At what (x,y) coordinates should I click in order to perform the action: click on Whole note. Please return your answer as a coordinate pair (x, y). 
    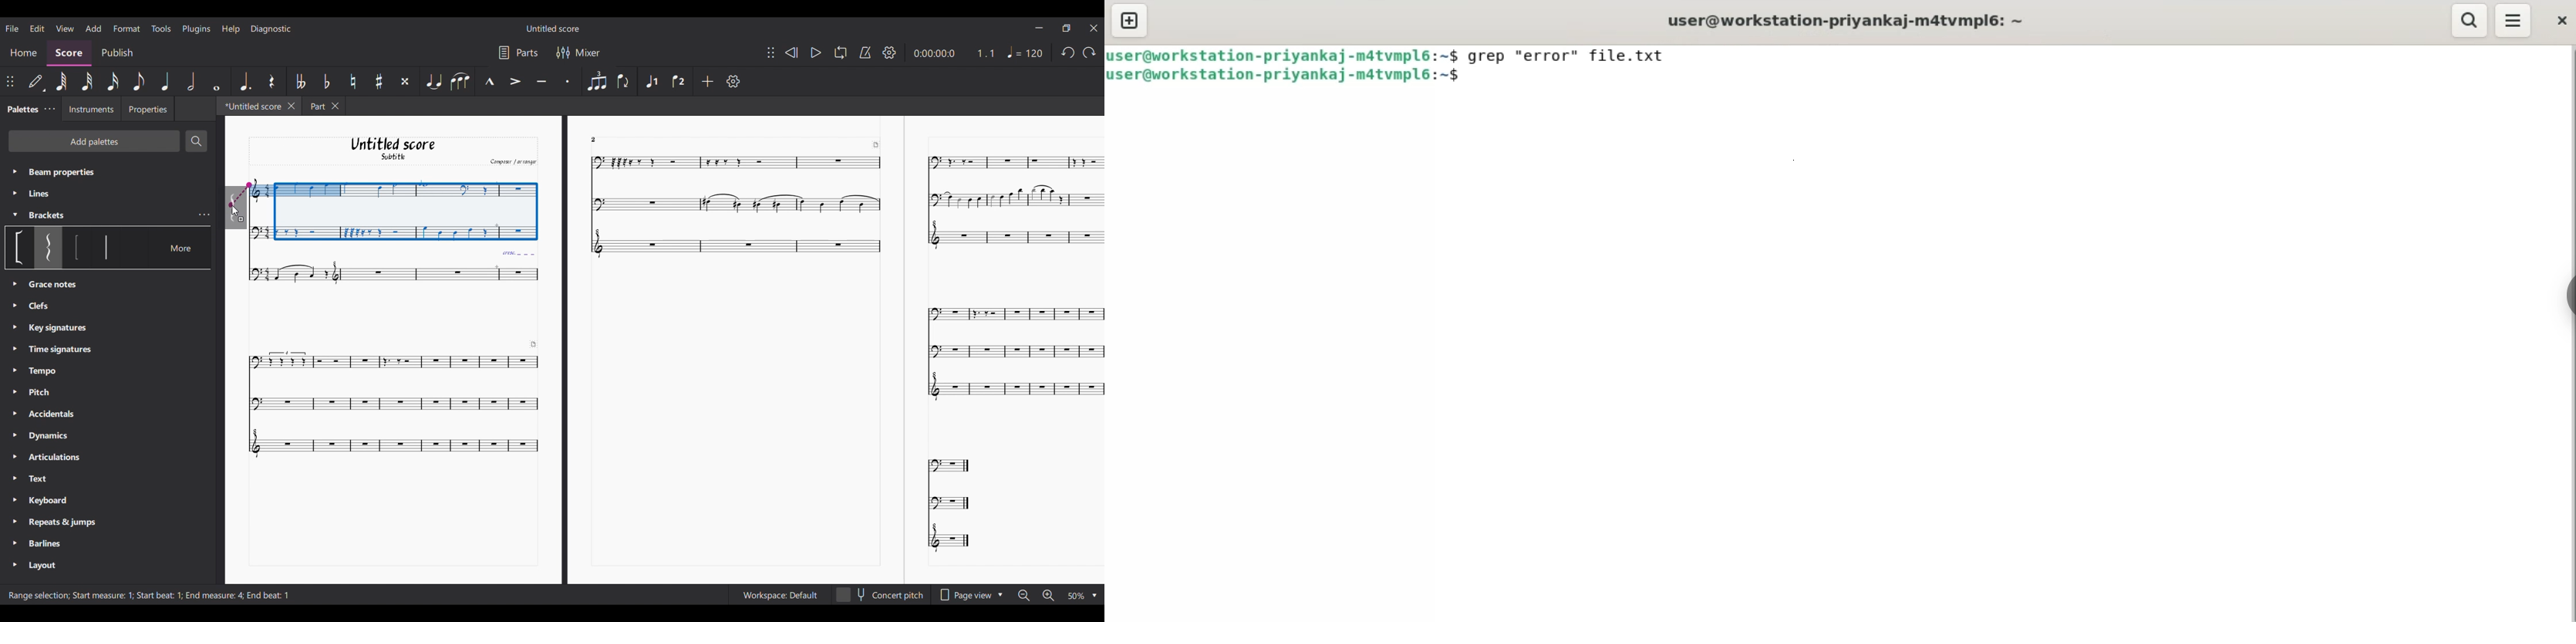
    Looking at the image, I should click on (216, 81).